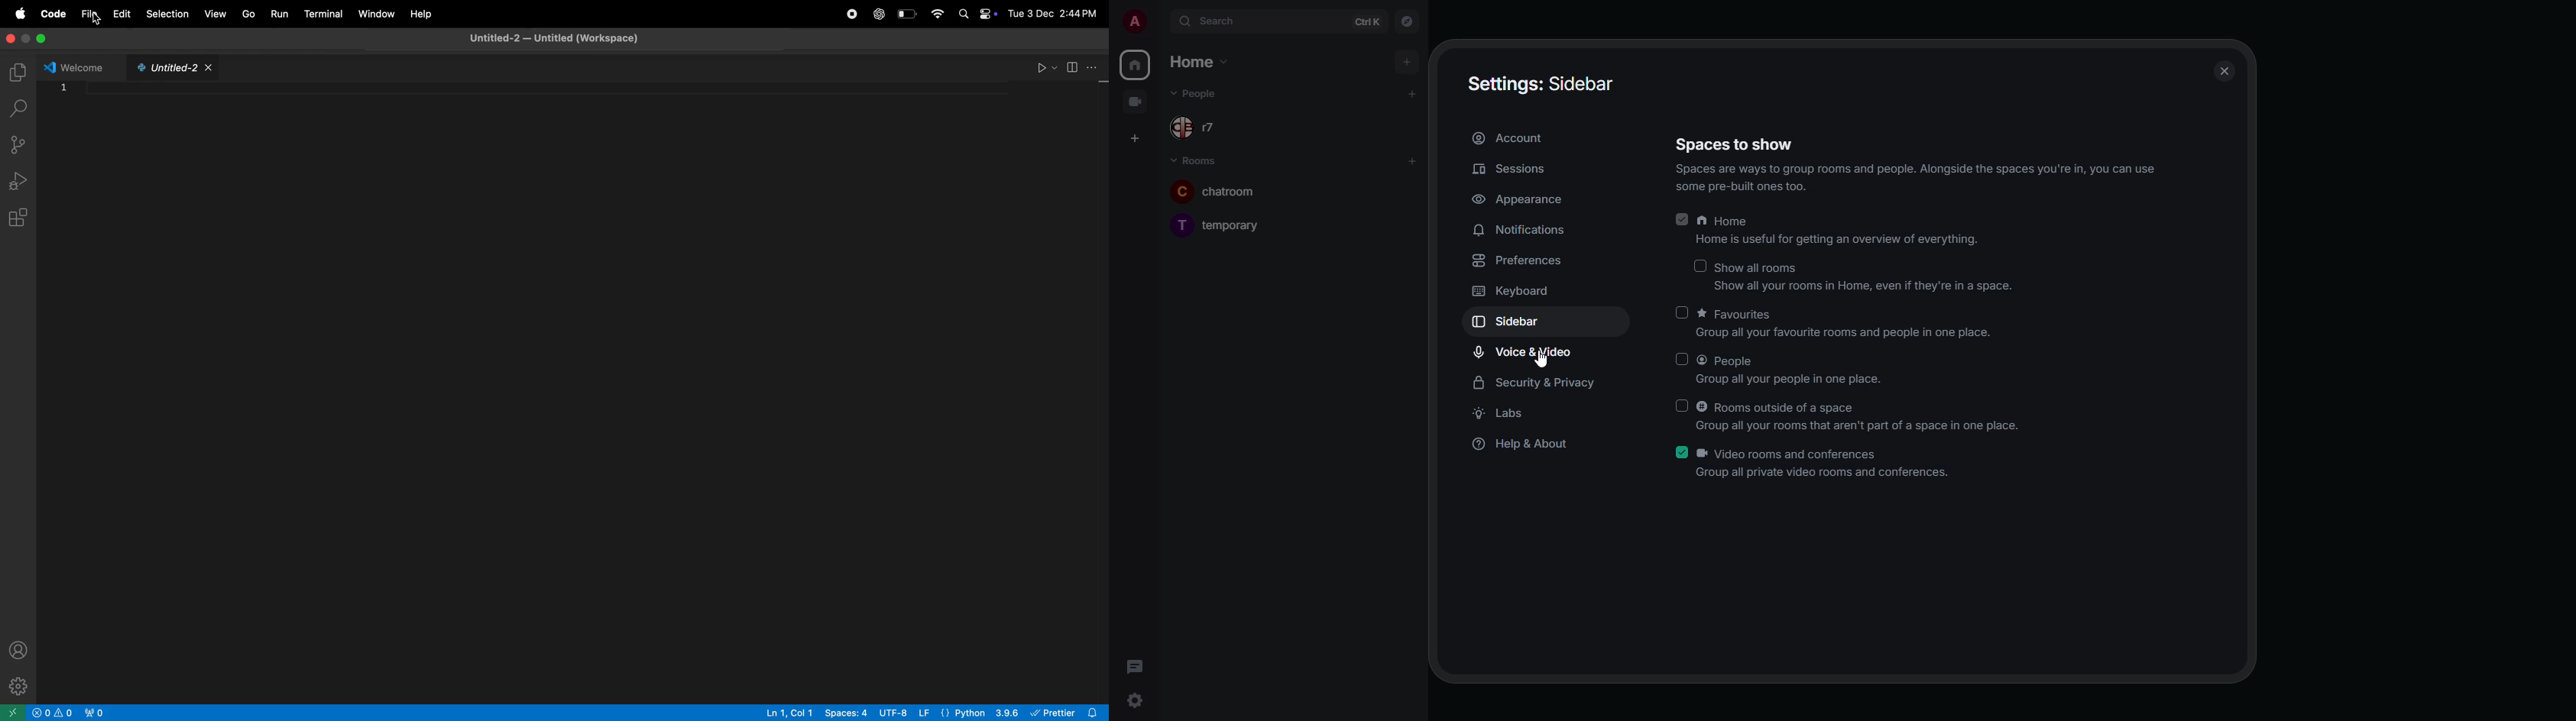  Describe the element at coordinates (847, 713) in the screenshot. I see `space 4` at that location.